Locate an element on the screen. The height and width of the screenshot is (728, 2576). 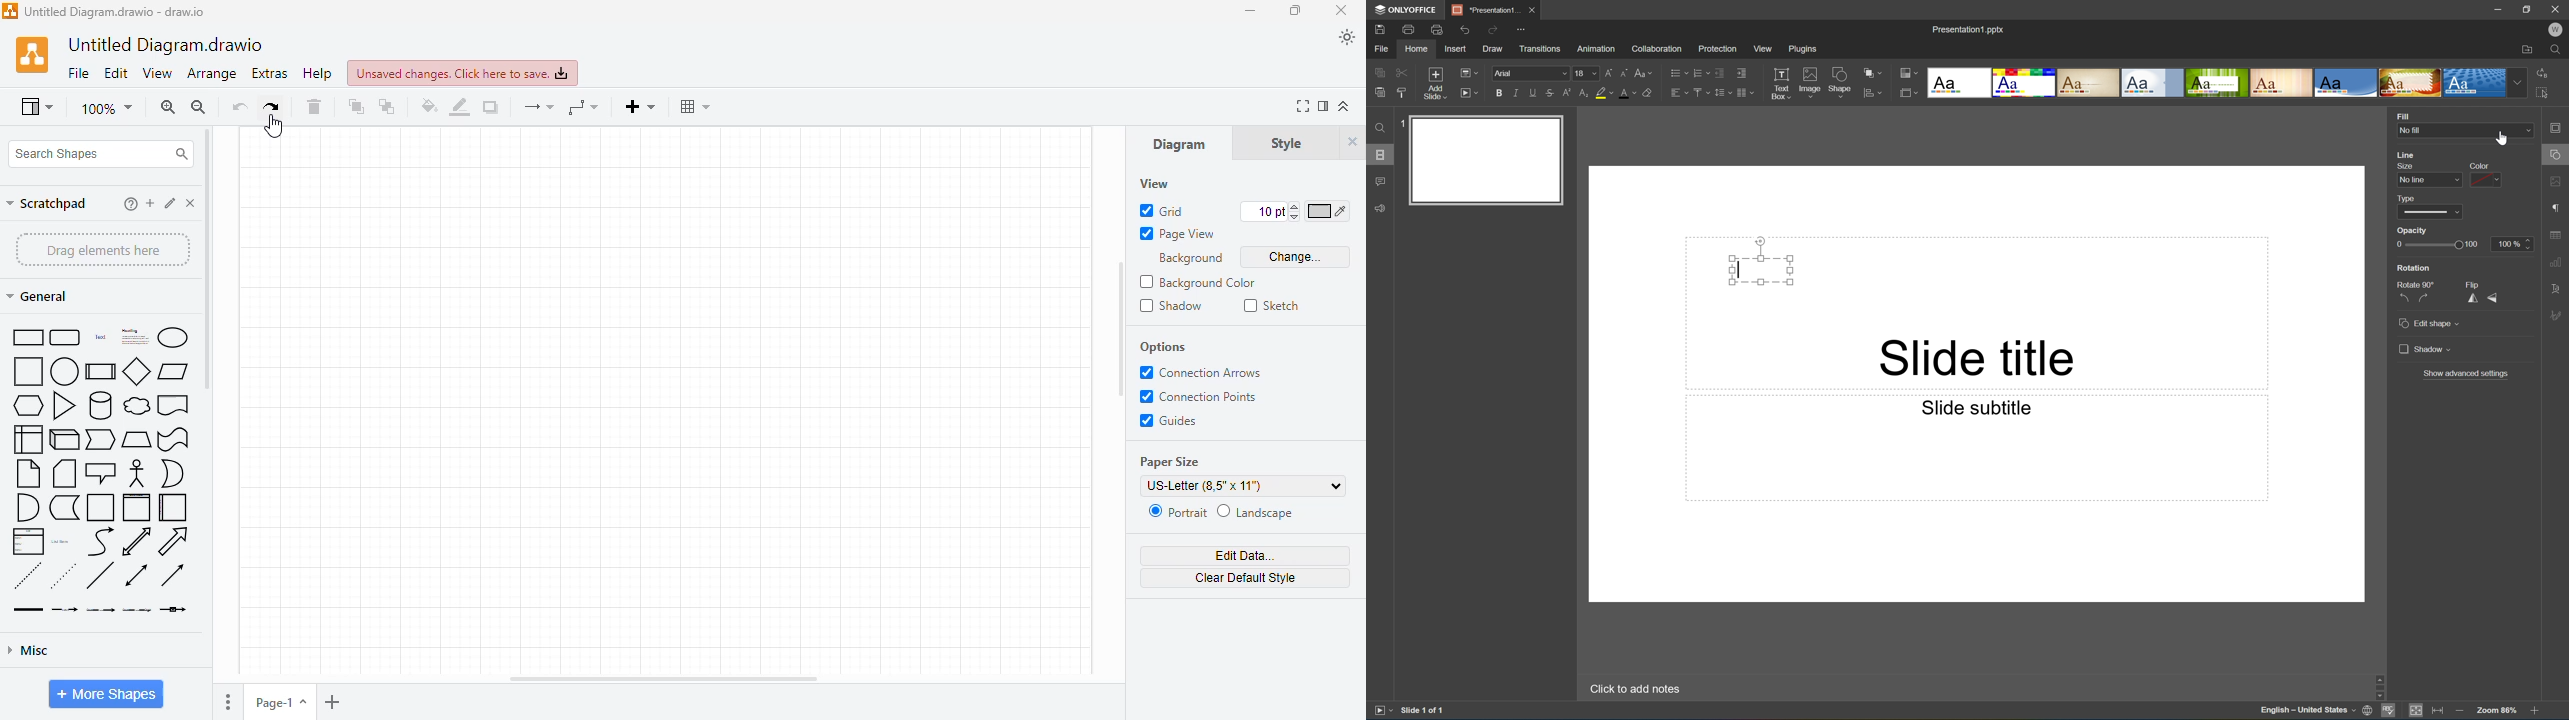
Opacity is located at coordinates (2414, 231).